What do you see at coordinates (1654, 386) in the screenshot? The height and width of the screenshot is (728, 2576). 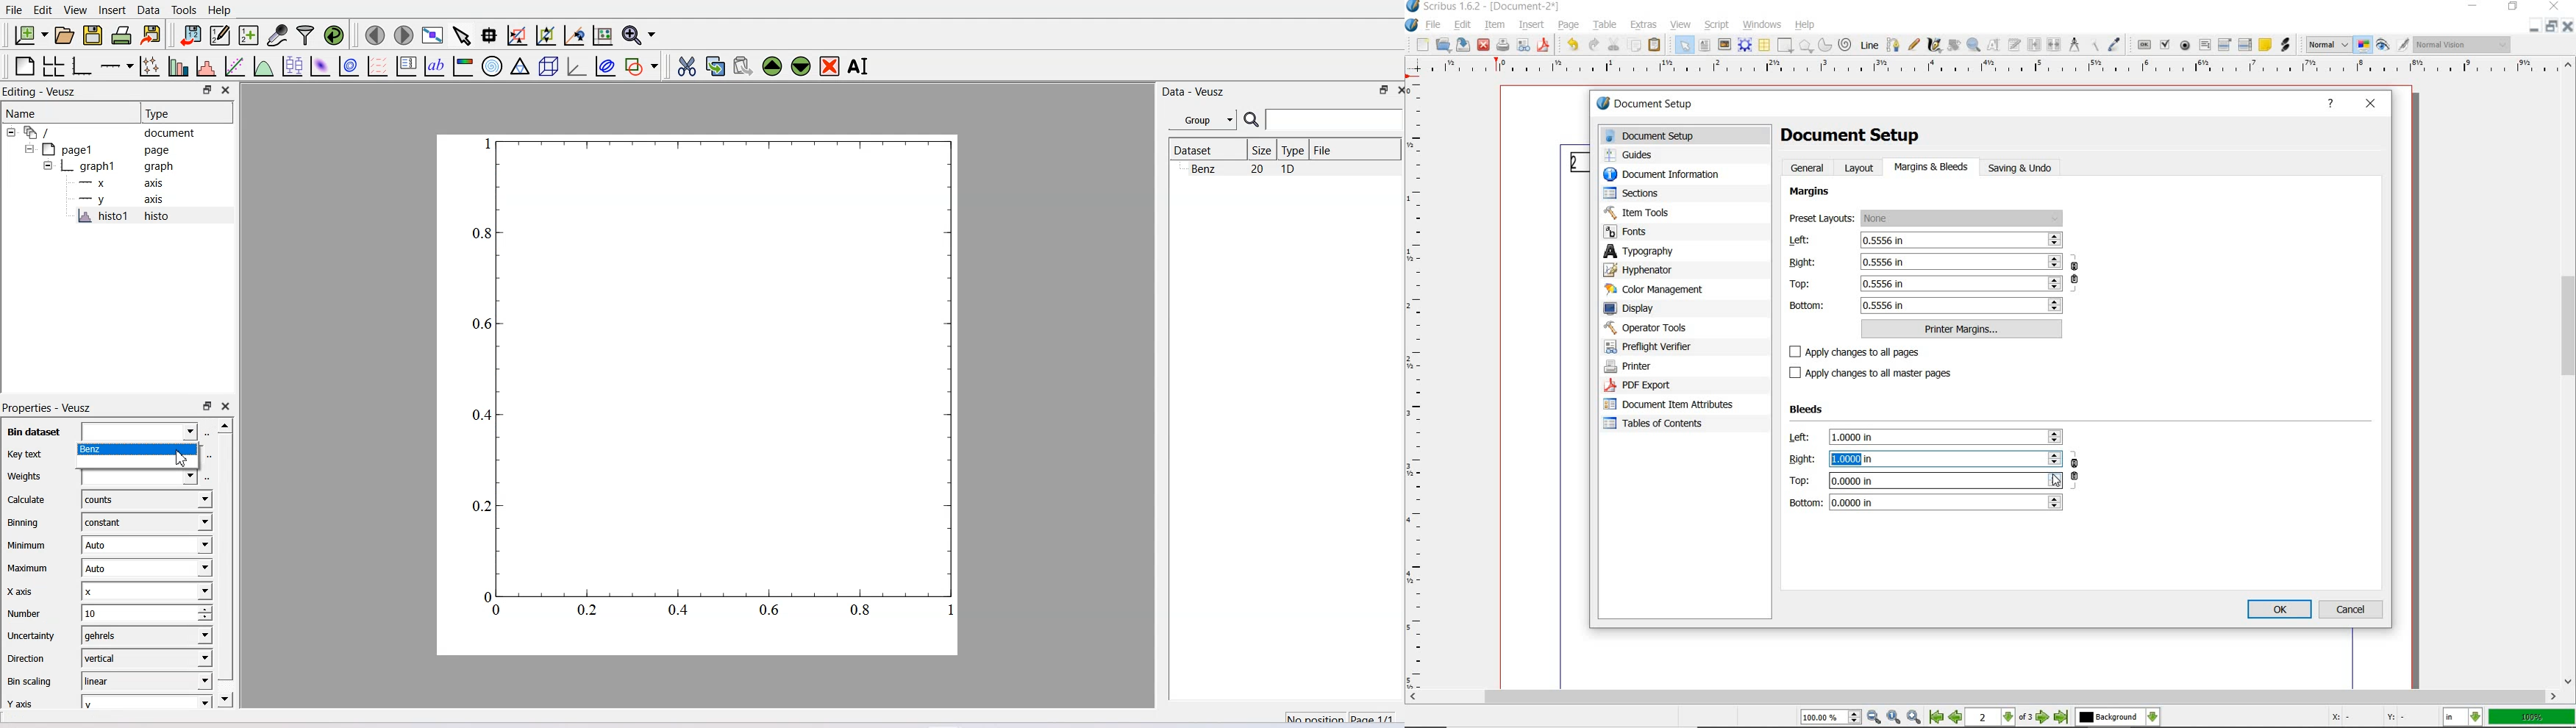 I see `pdf export` at bounding box center [1654, 386].